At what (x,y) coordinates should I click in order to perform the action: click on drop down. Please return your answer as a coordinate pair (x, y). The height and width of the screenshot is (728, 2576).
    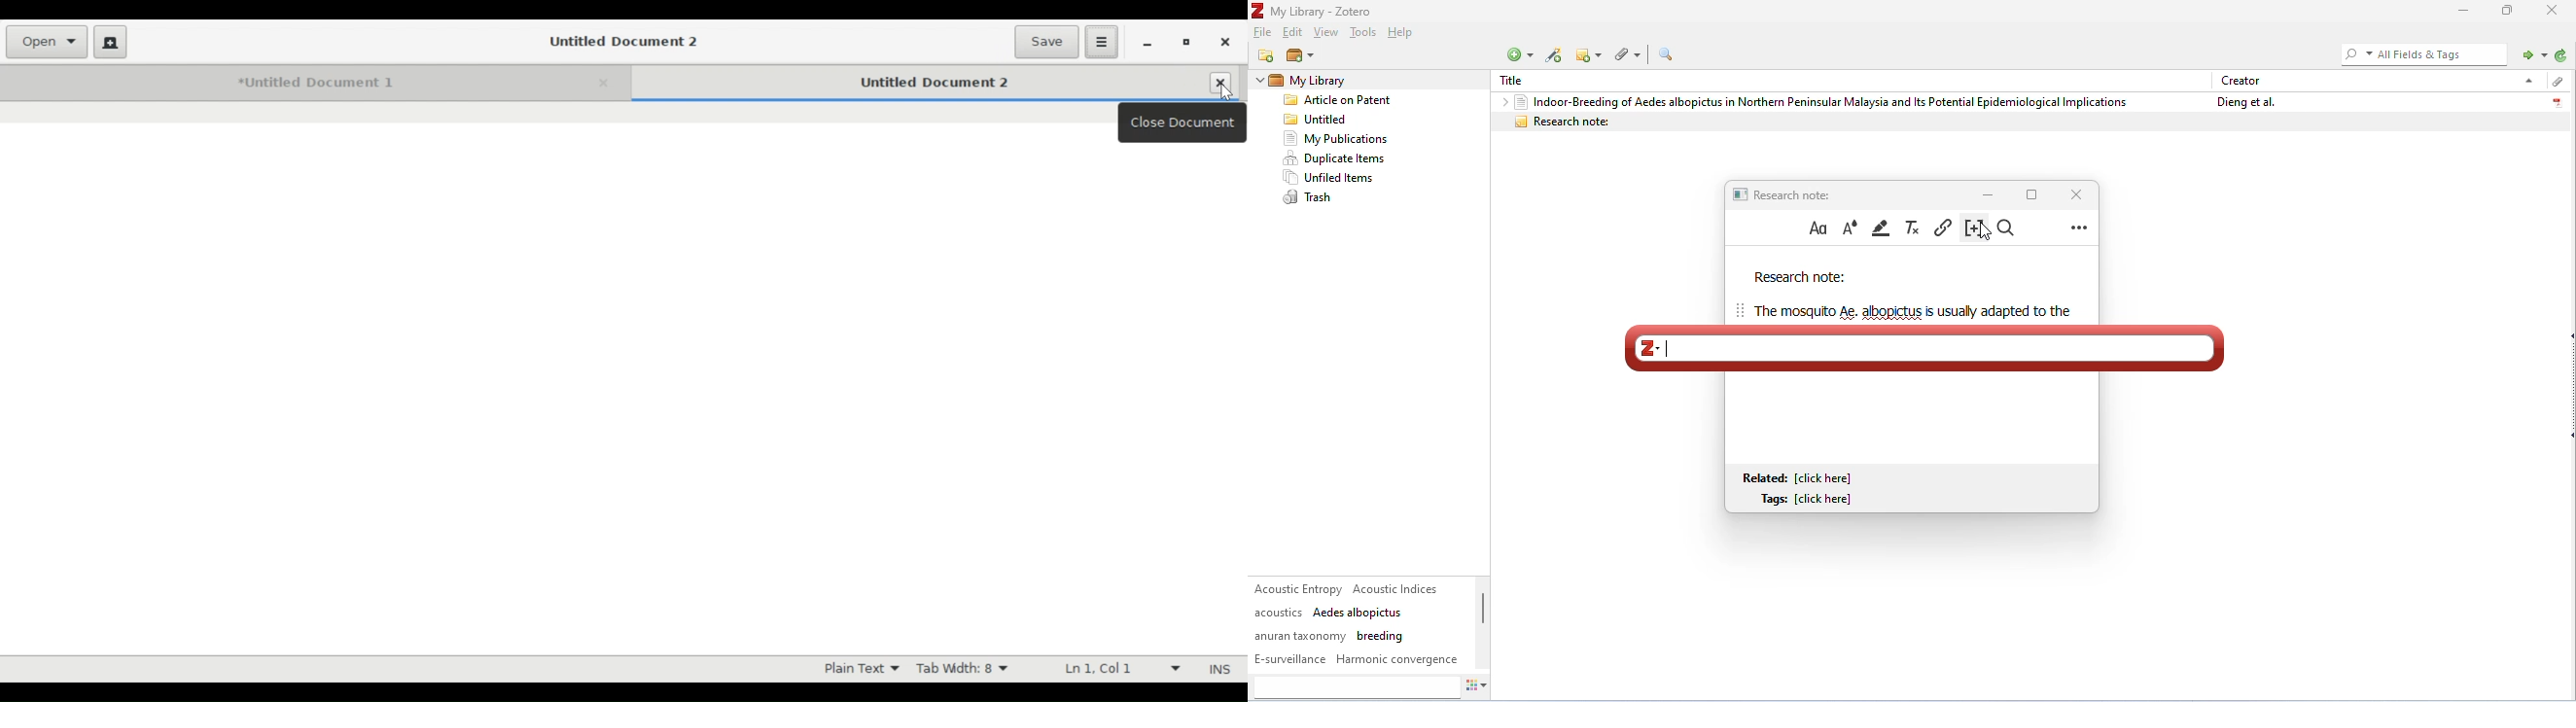
    Looking at the image, I should click on (2526, 80).